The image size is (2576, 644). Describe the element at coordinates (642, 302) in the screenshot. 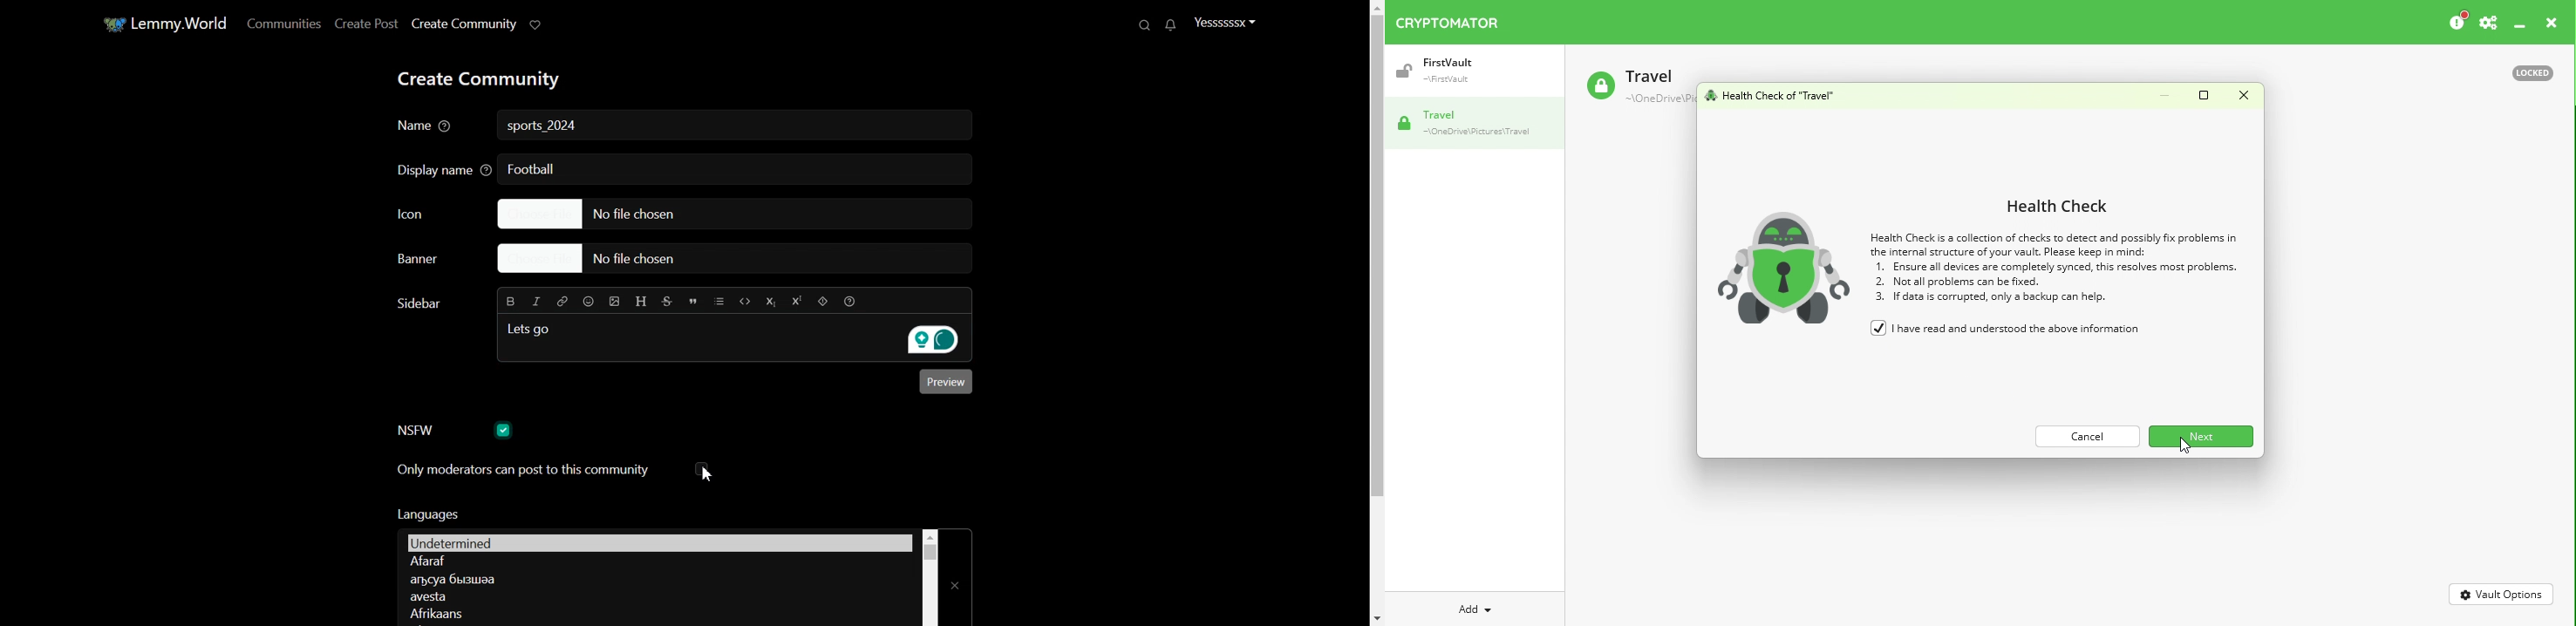

I see `Header` at that location.